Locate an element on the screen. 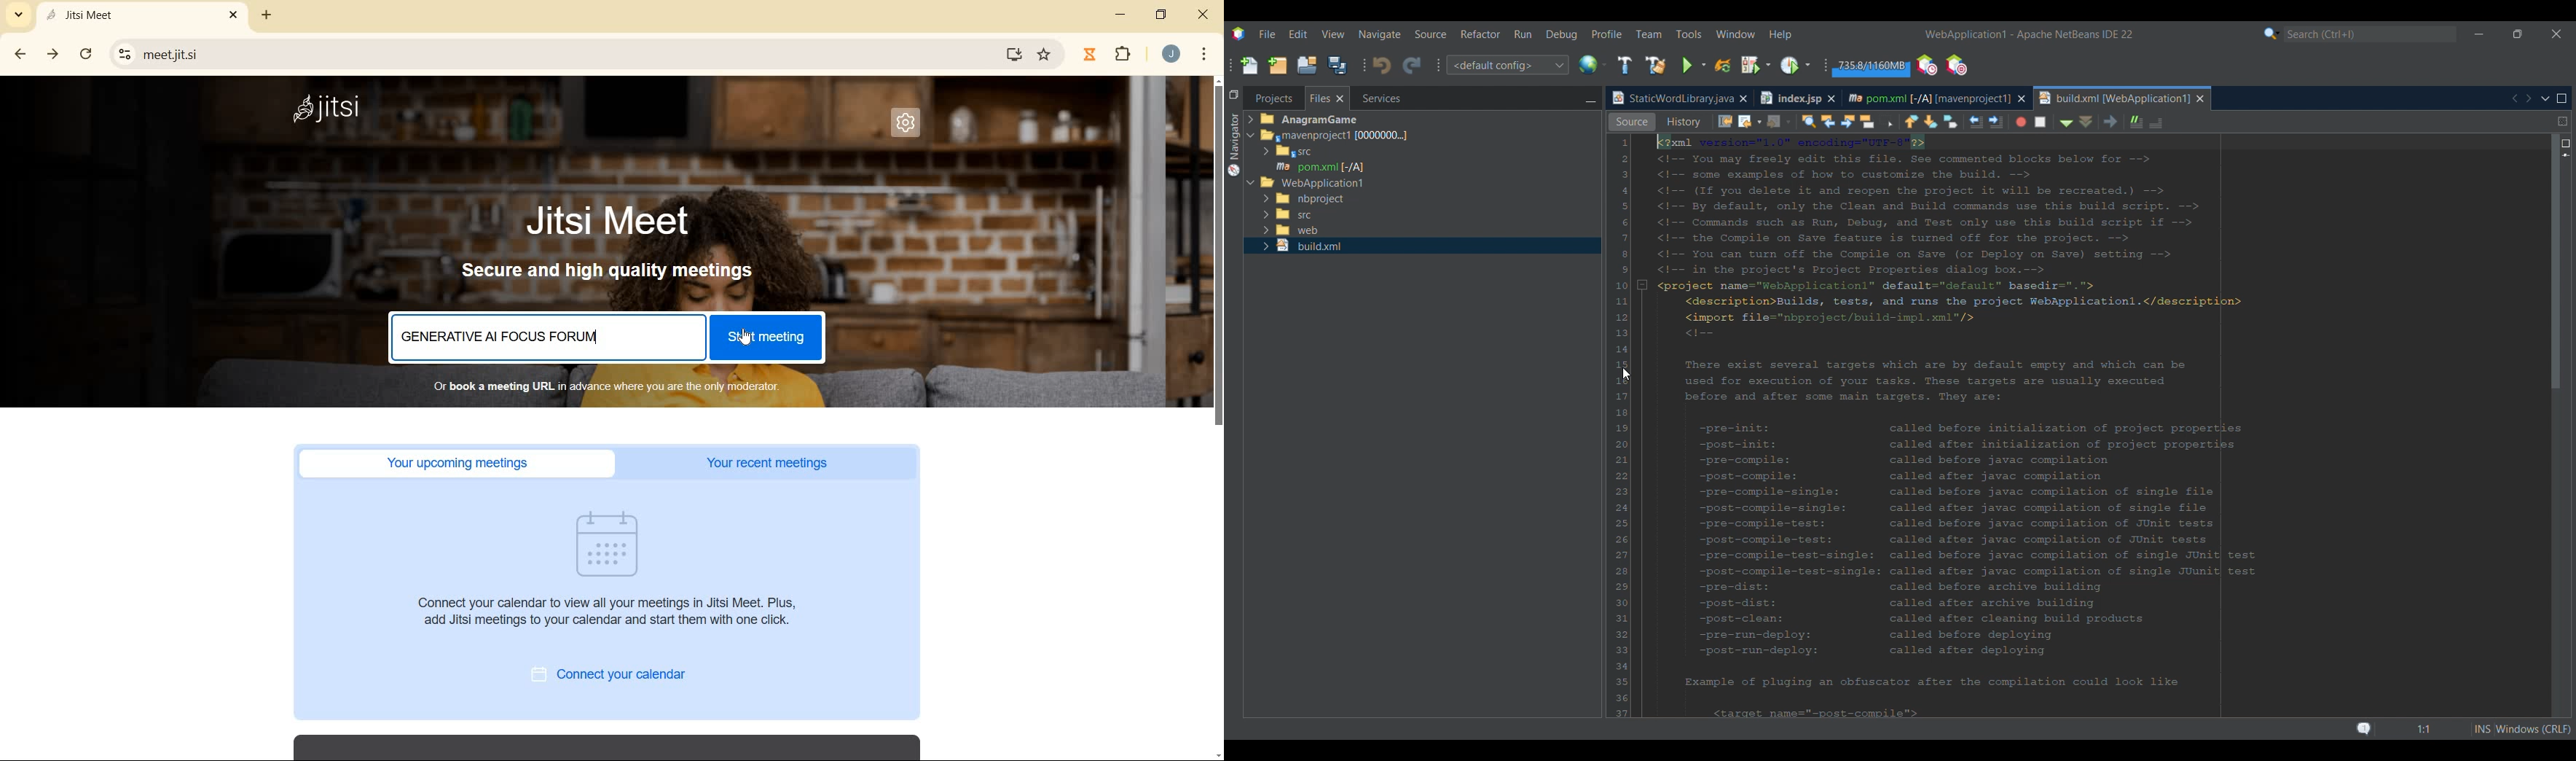  Pause I/O checks is located at coordinates (1956, 65).